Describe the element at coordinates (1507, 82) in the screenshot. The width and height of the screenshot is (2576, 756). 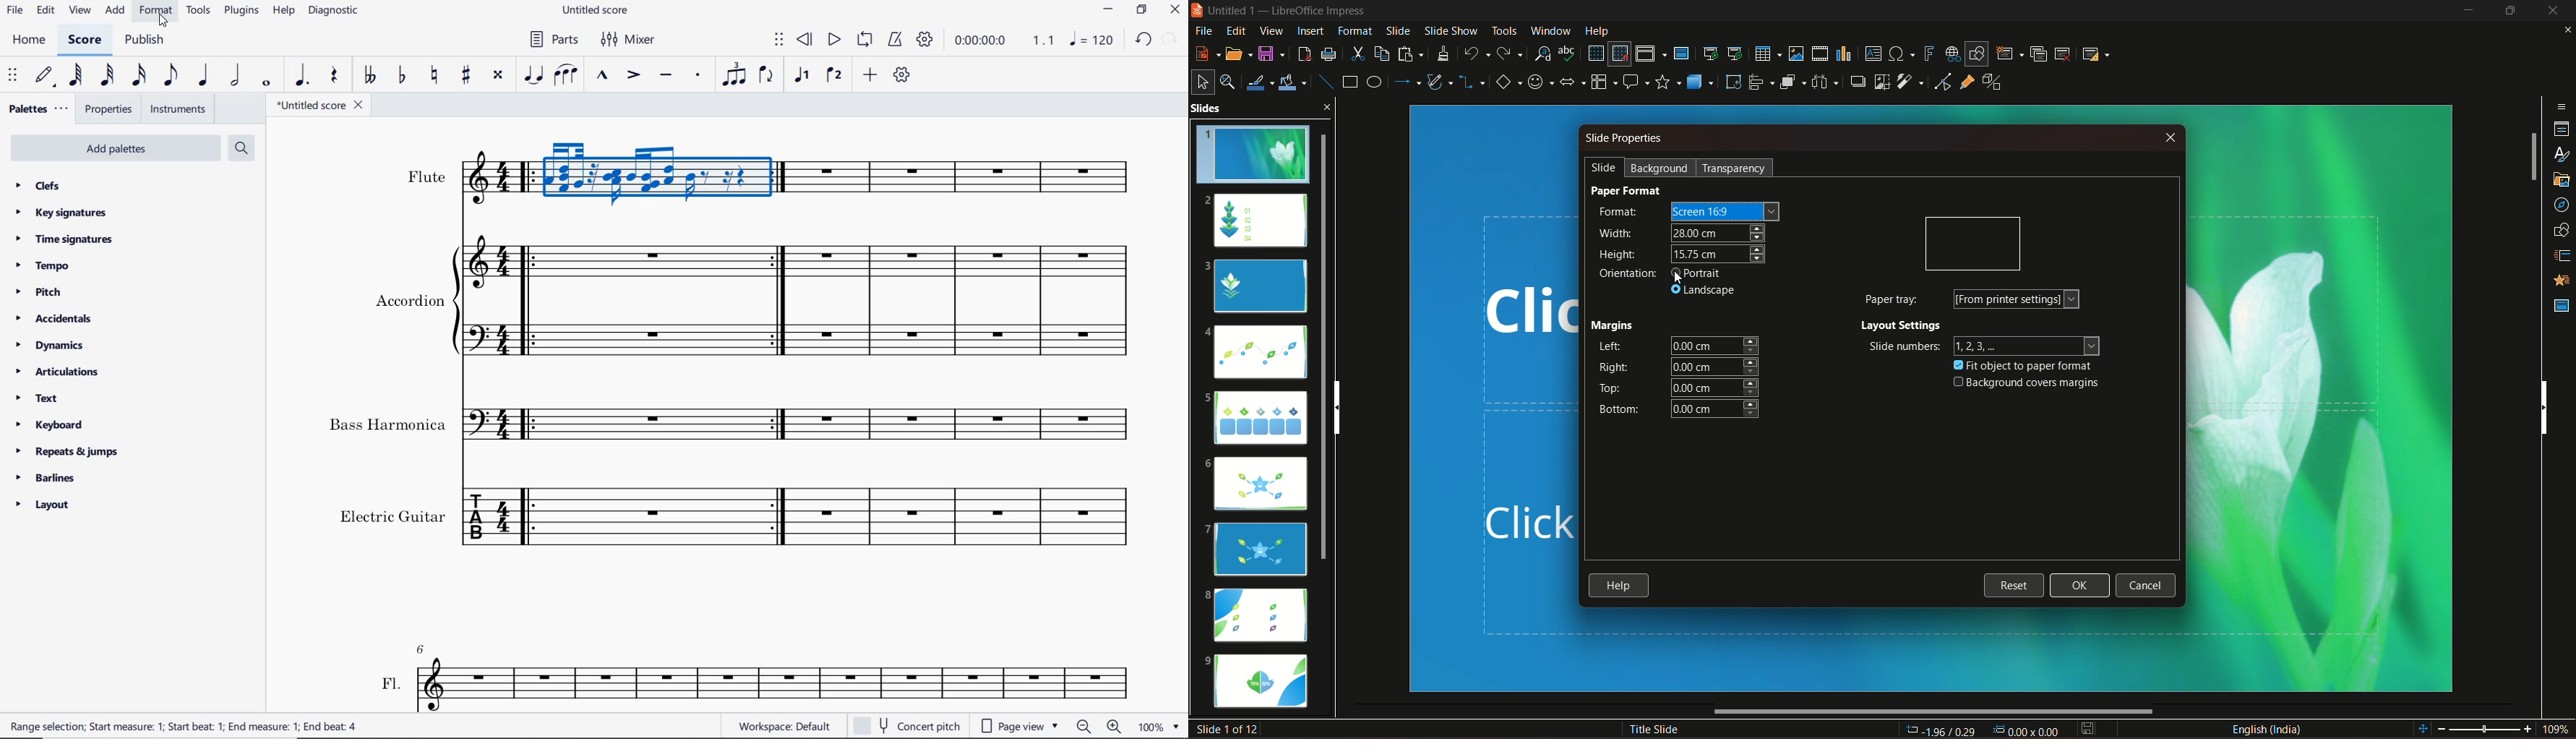
I see `basic shapes` at that location.